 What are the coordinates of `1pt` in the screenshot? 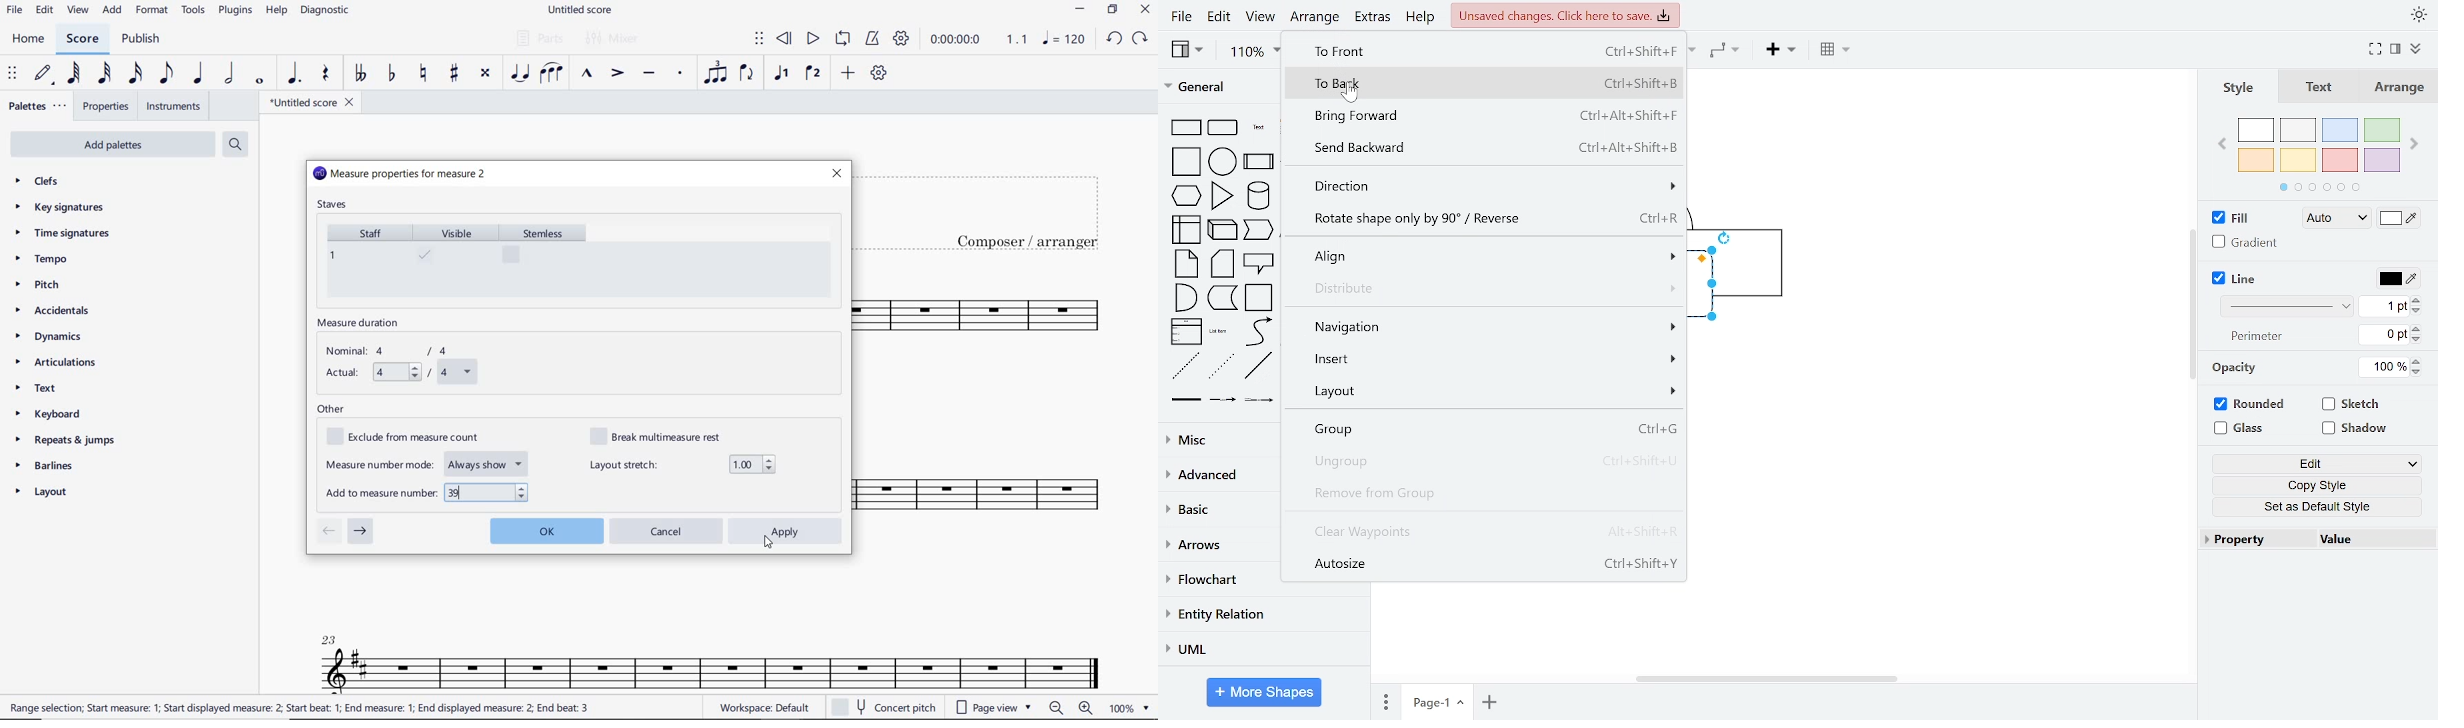 It's located at (2384, 306).